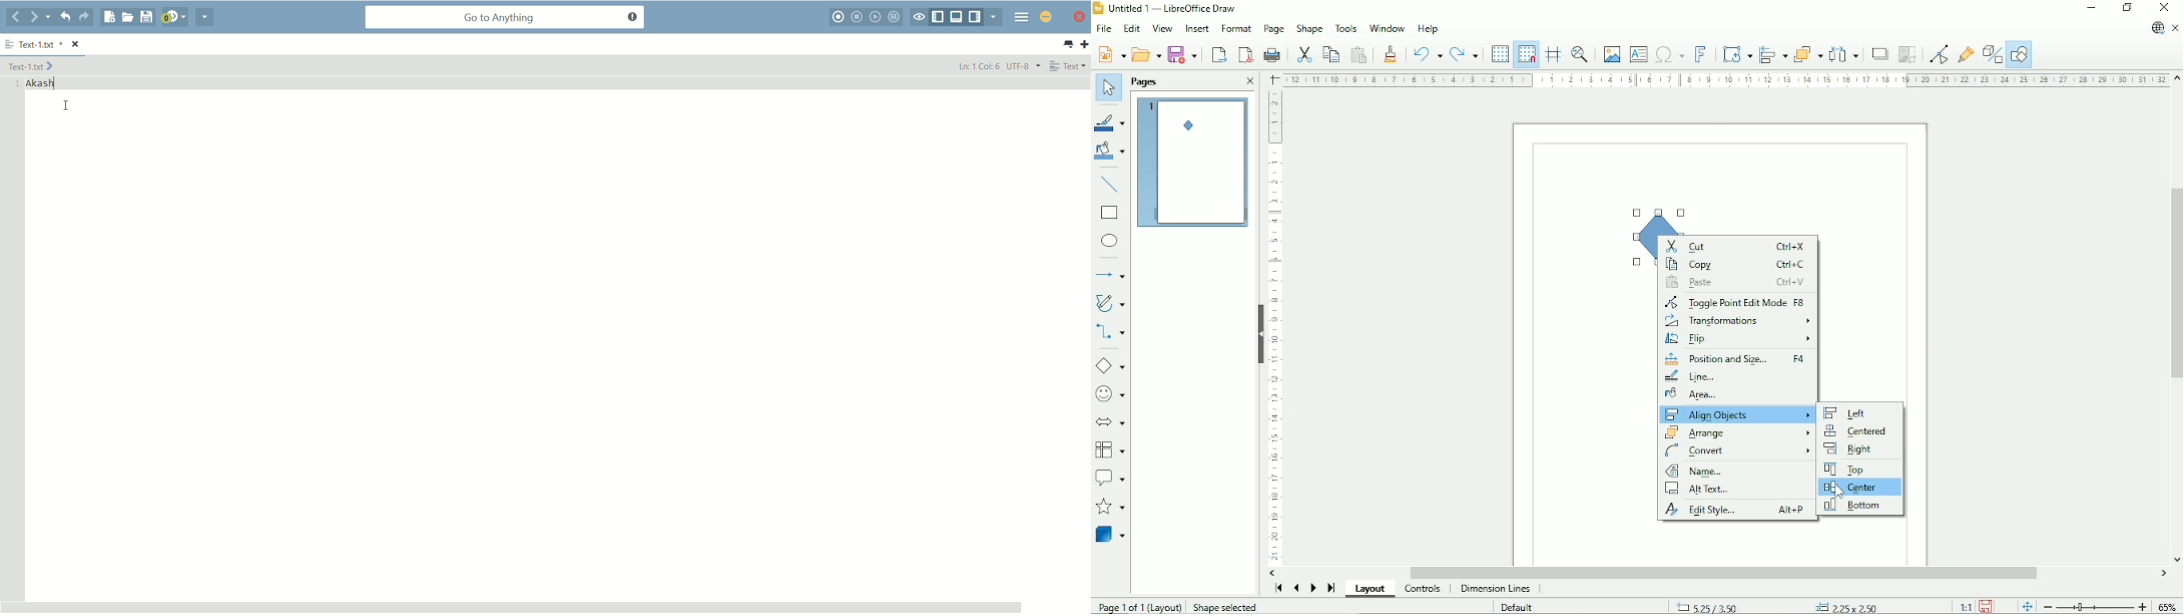  What do you see at coordinates (1611, 54) in the screenshot?
I see `Insert image` at bounding box center [1611, 54].